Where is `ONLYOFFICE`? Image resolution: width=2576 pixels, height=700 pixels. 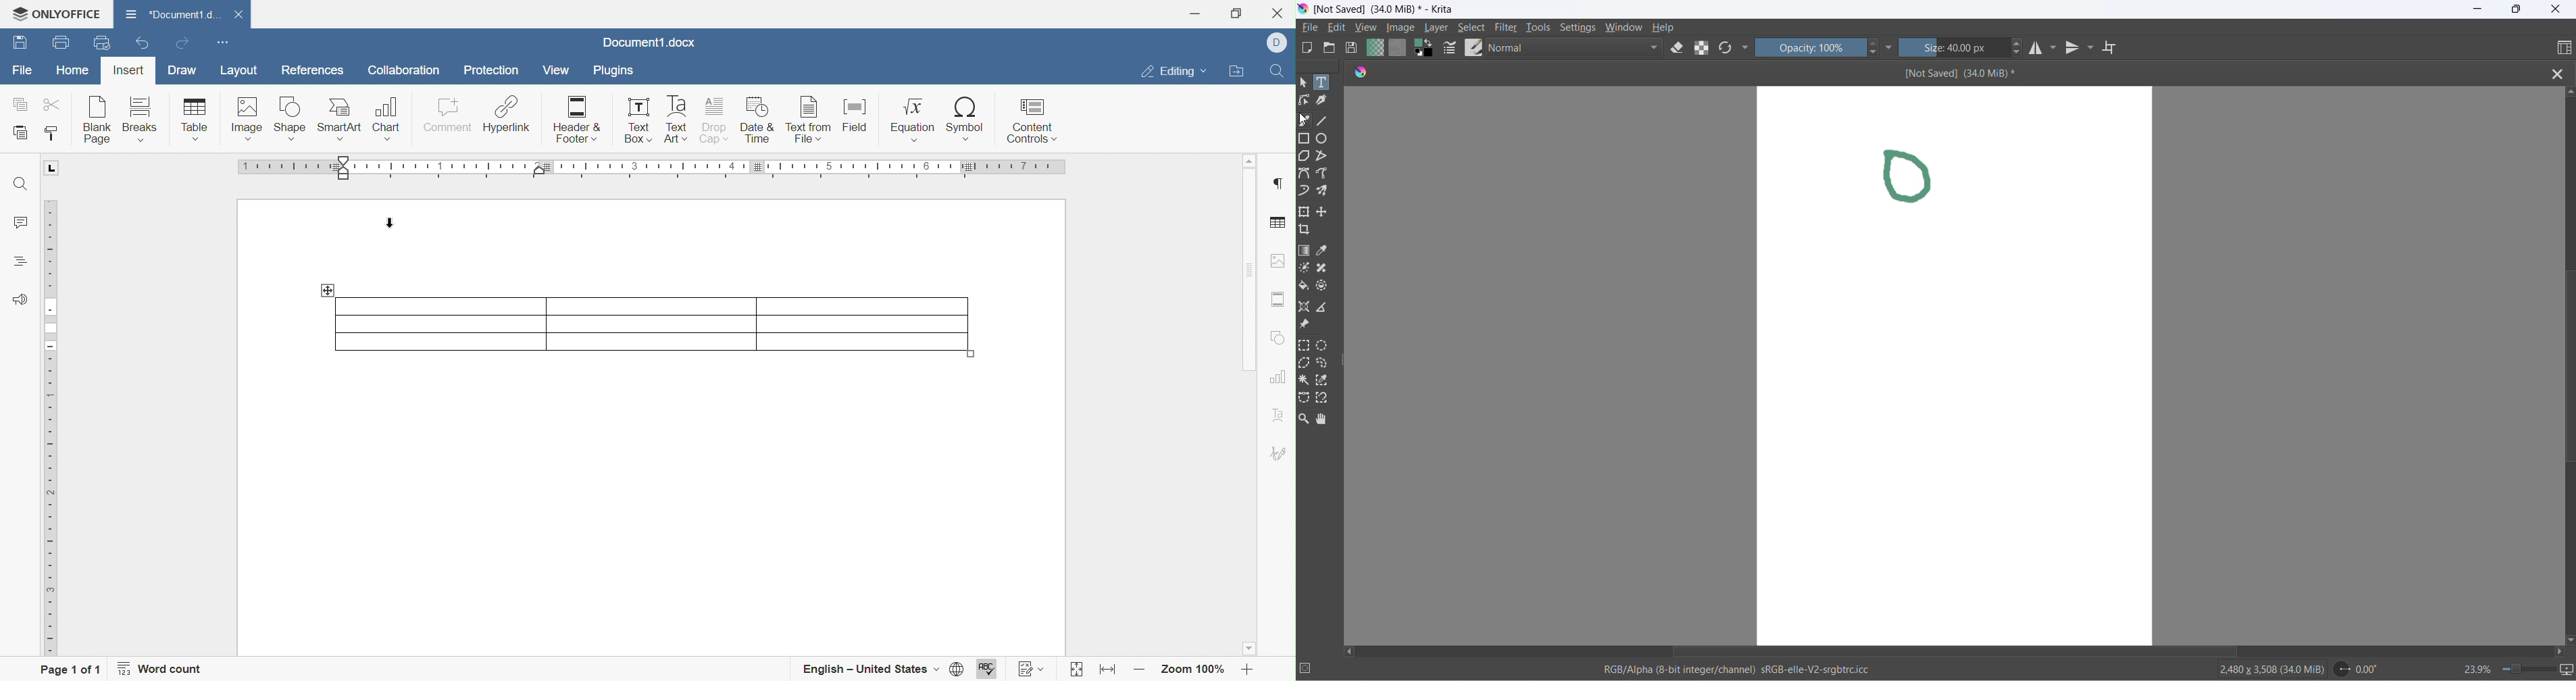
ONLYOFFICE is located at coordinates (61, 14).